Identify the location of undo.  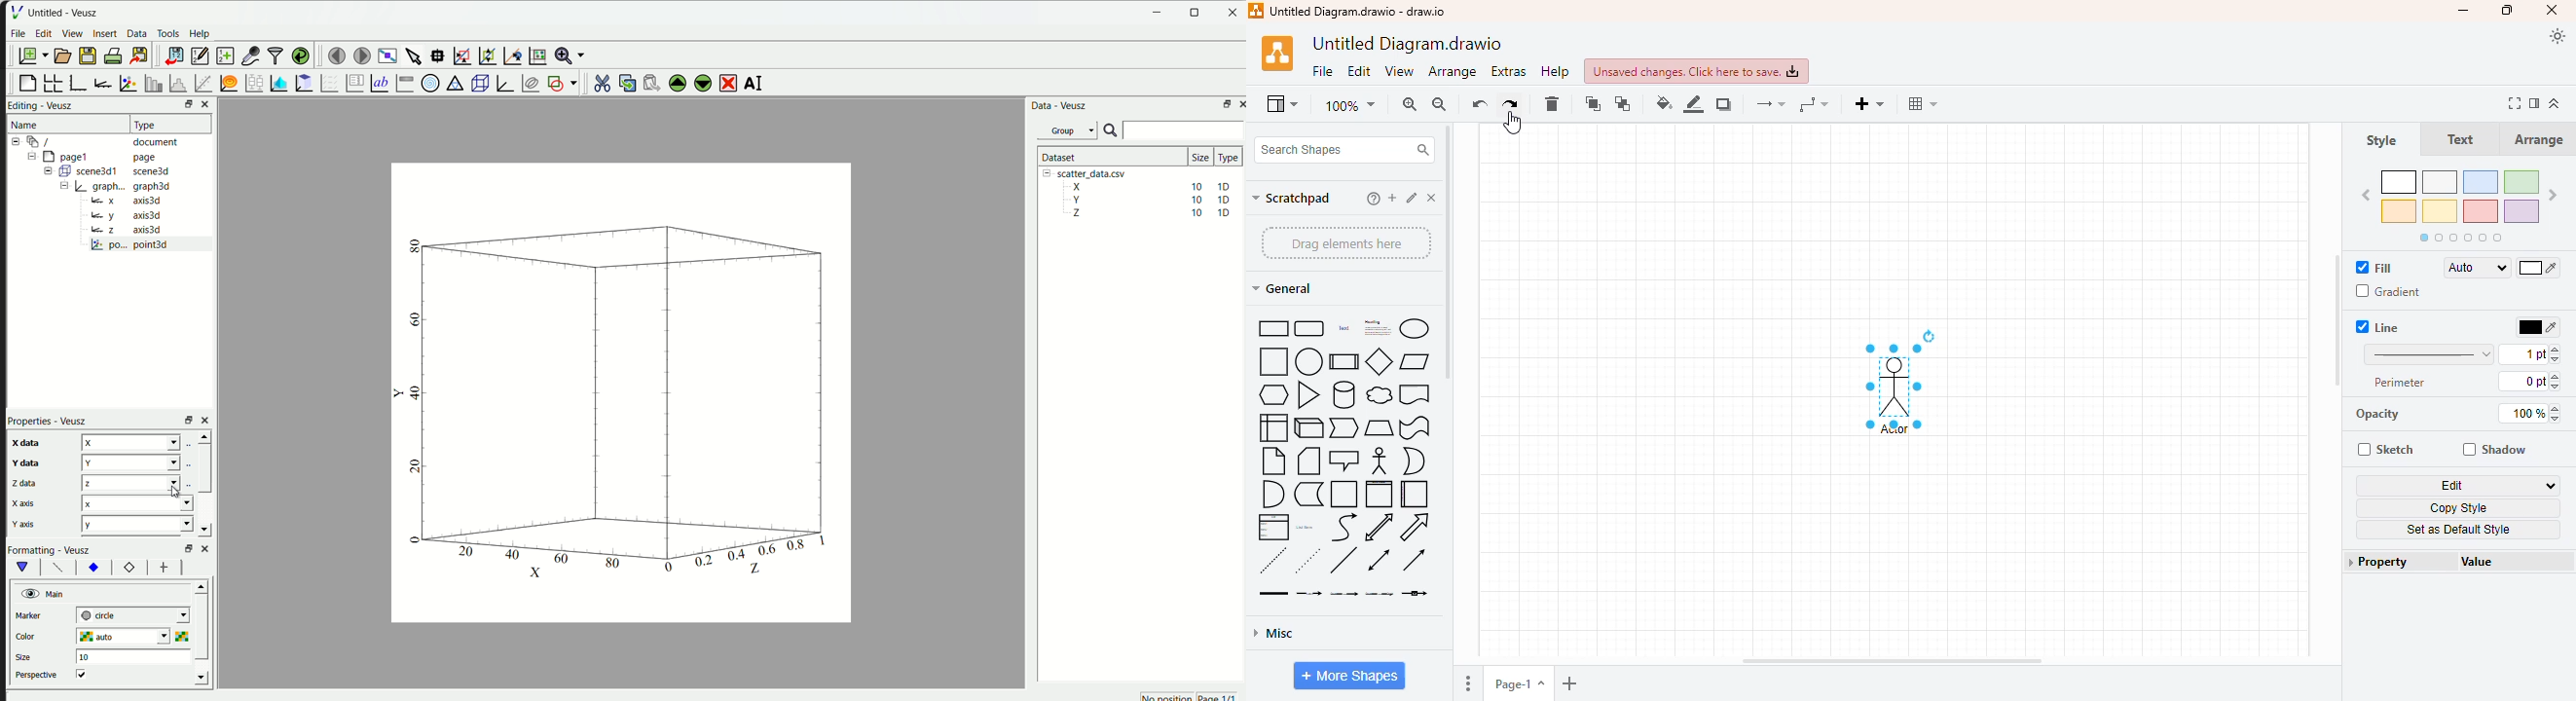
(1480, 104).